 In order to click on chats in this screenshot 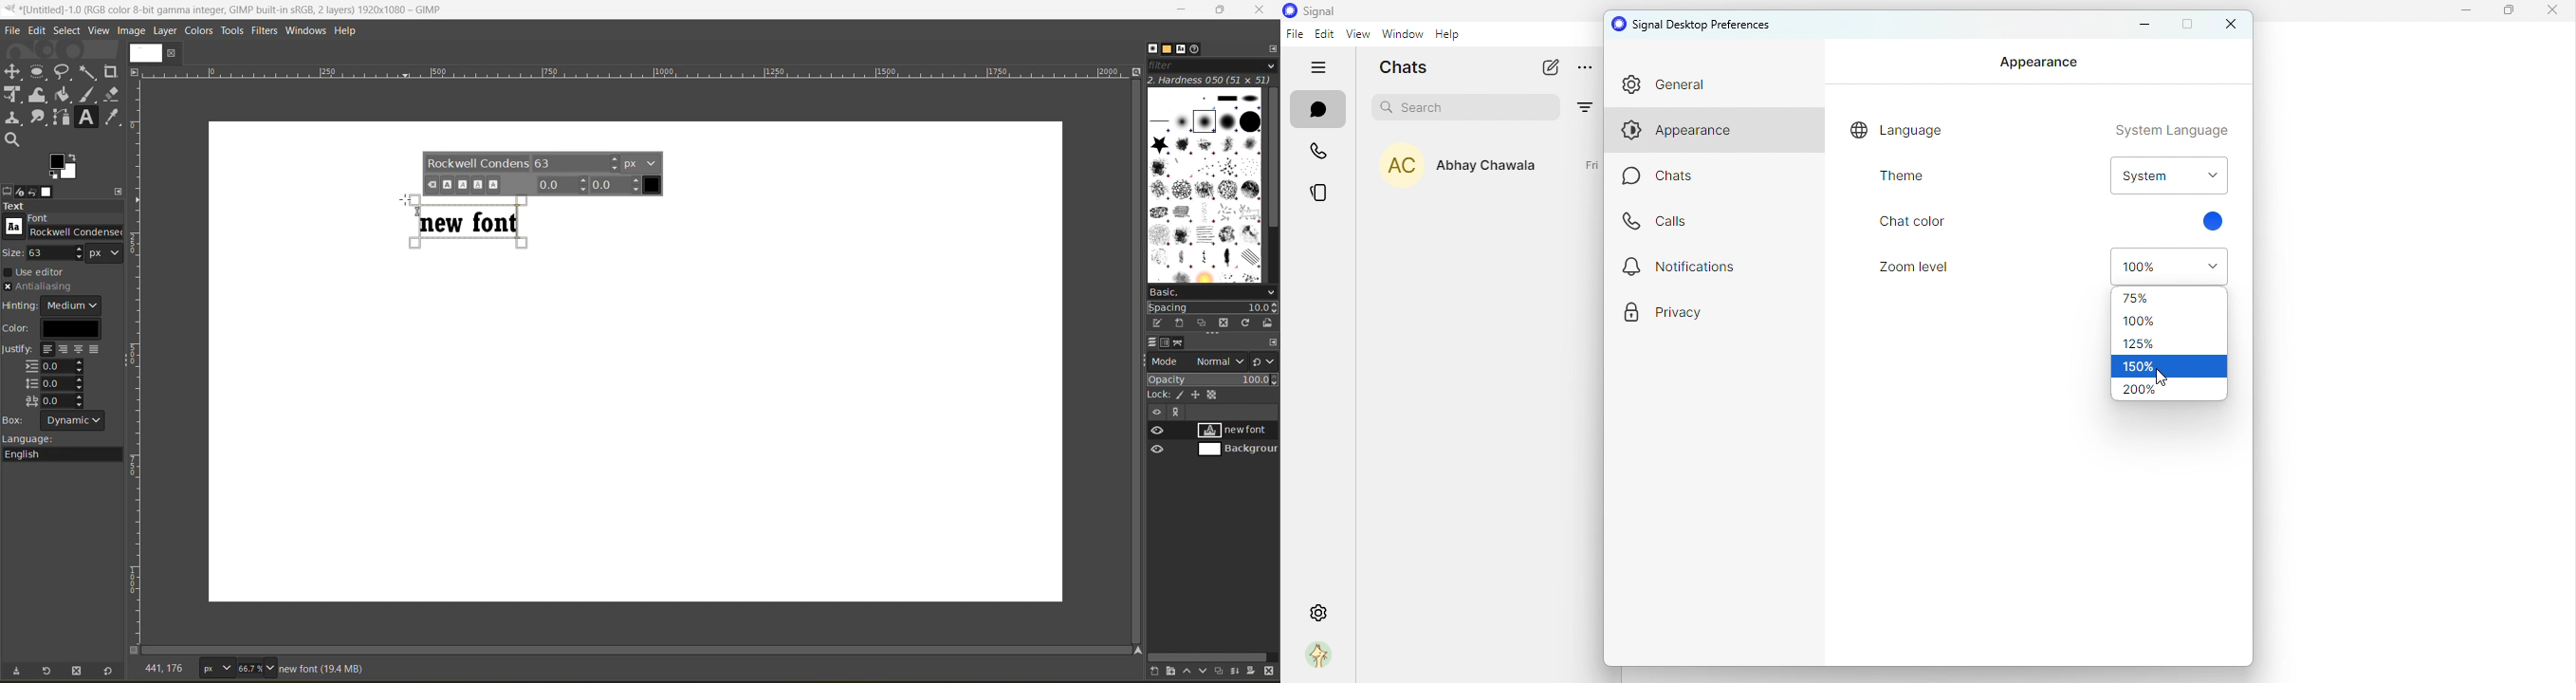, I will do `click(1411, 70)`.